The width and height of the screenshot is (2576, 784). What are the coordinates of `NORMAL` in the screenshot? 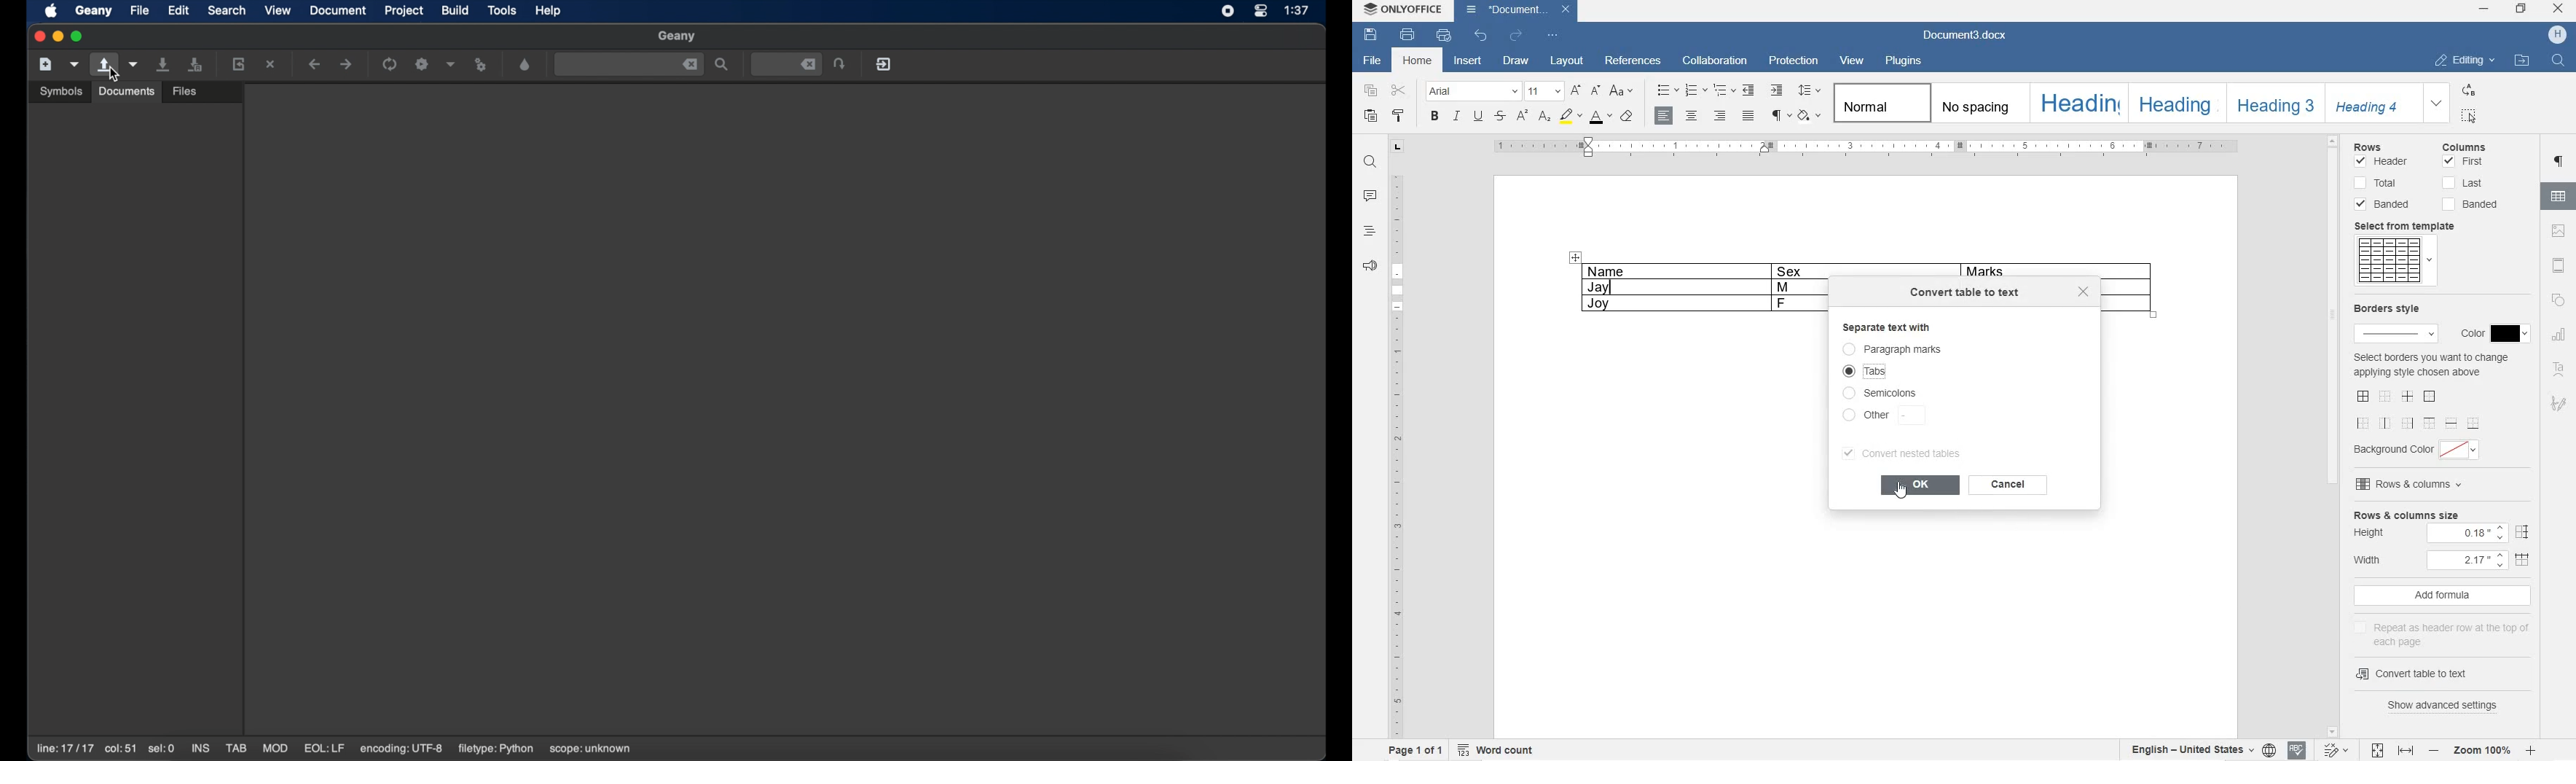 It's located at (1876, 103).